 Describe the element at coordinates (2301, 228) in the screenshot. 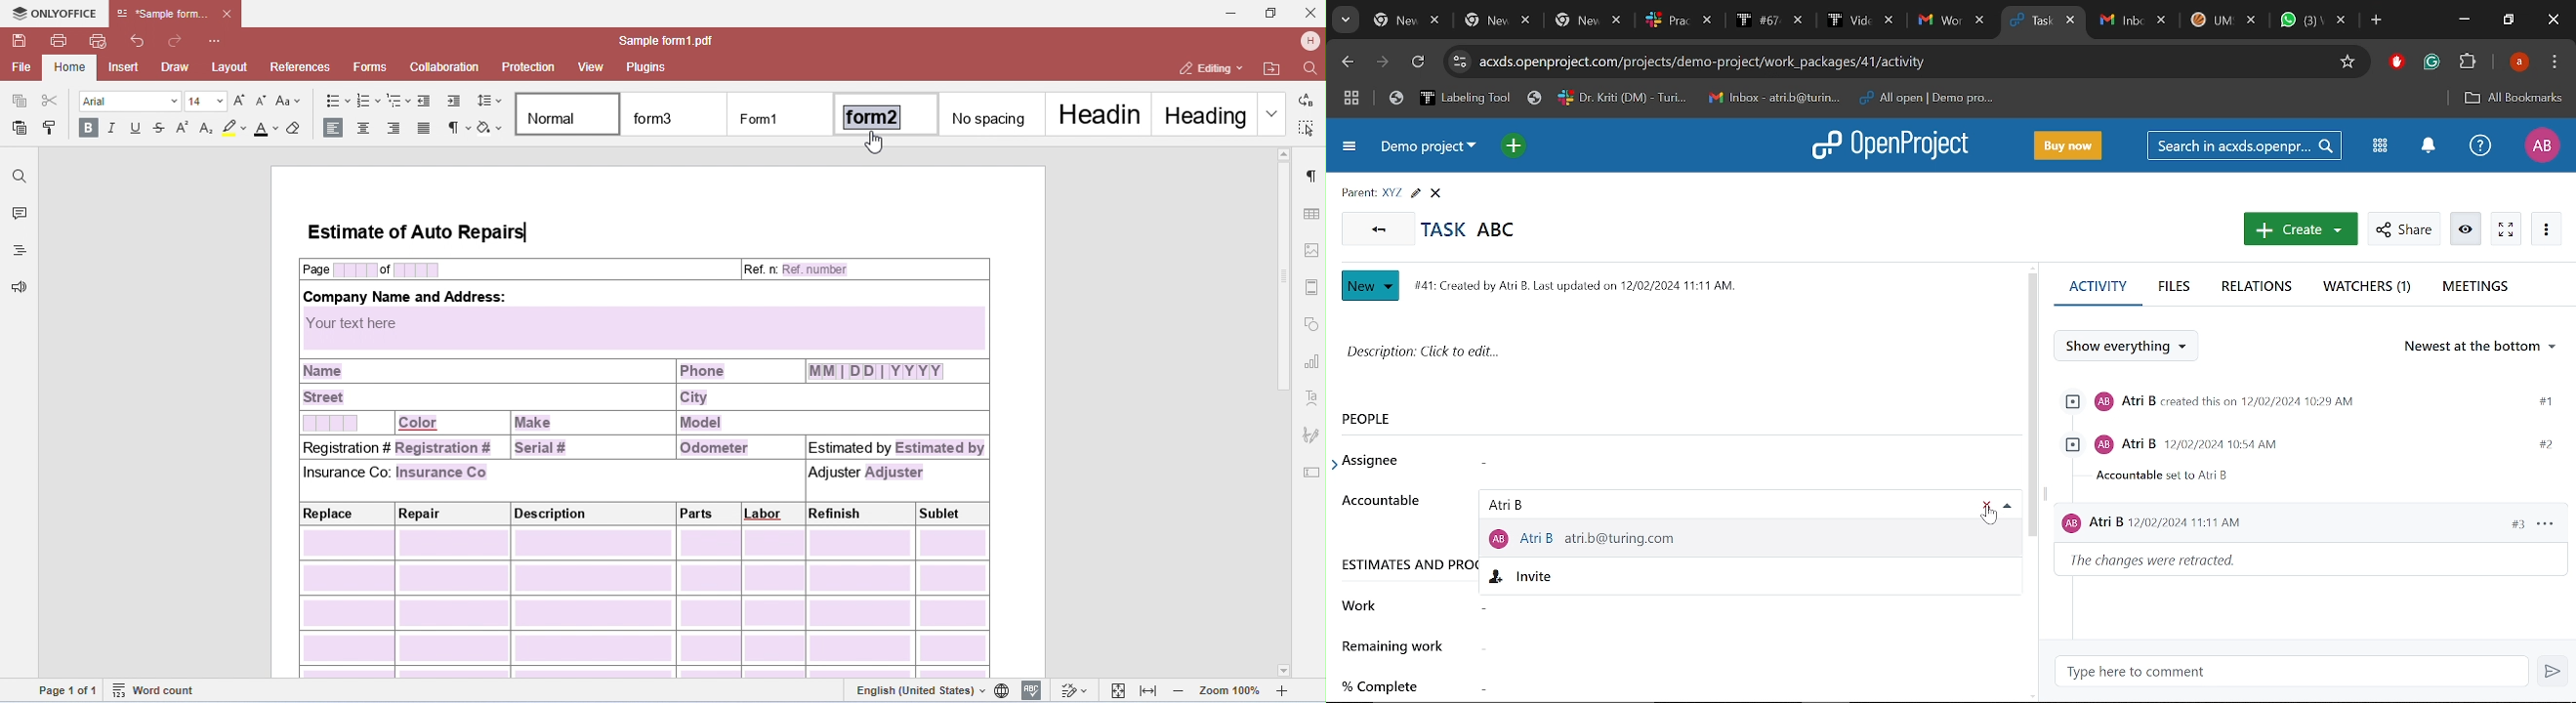

I see `Create ` at that location.